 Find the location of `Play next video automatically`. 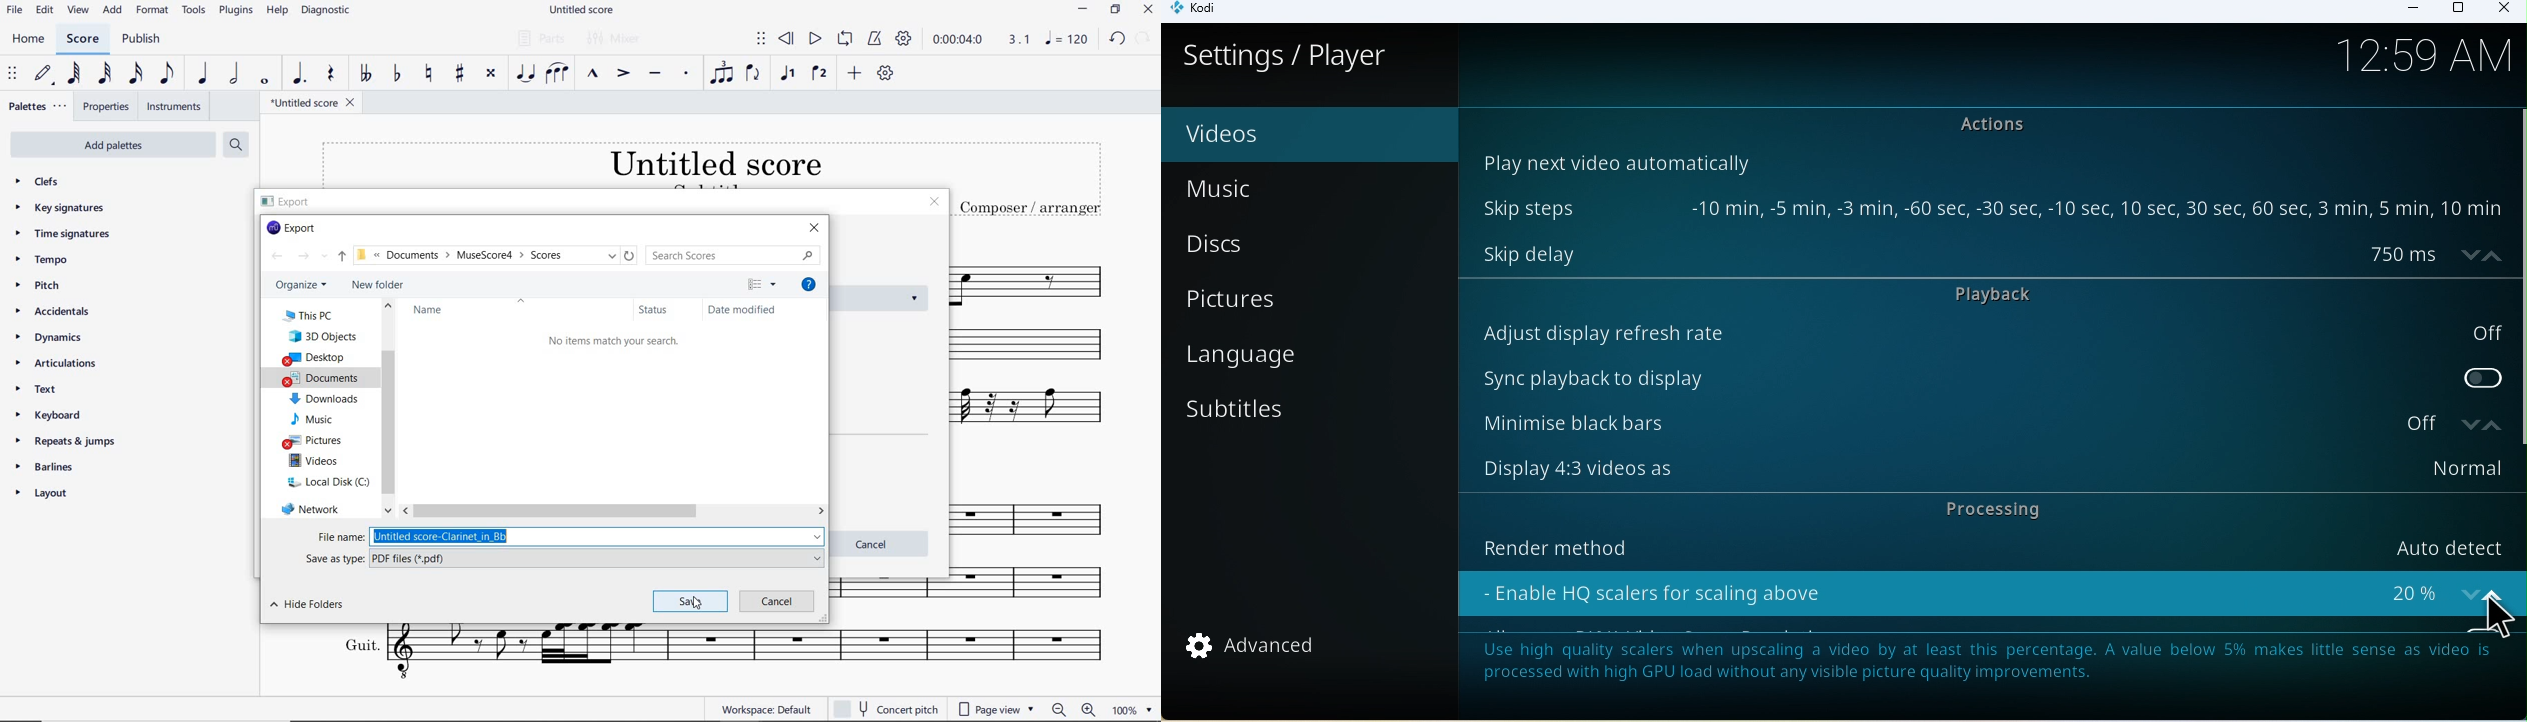

Play next video automatically is located at coordinates (1614, 161).